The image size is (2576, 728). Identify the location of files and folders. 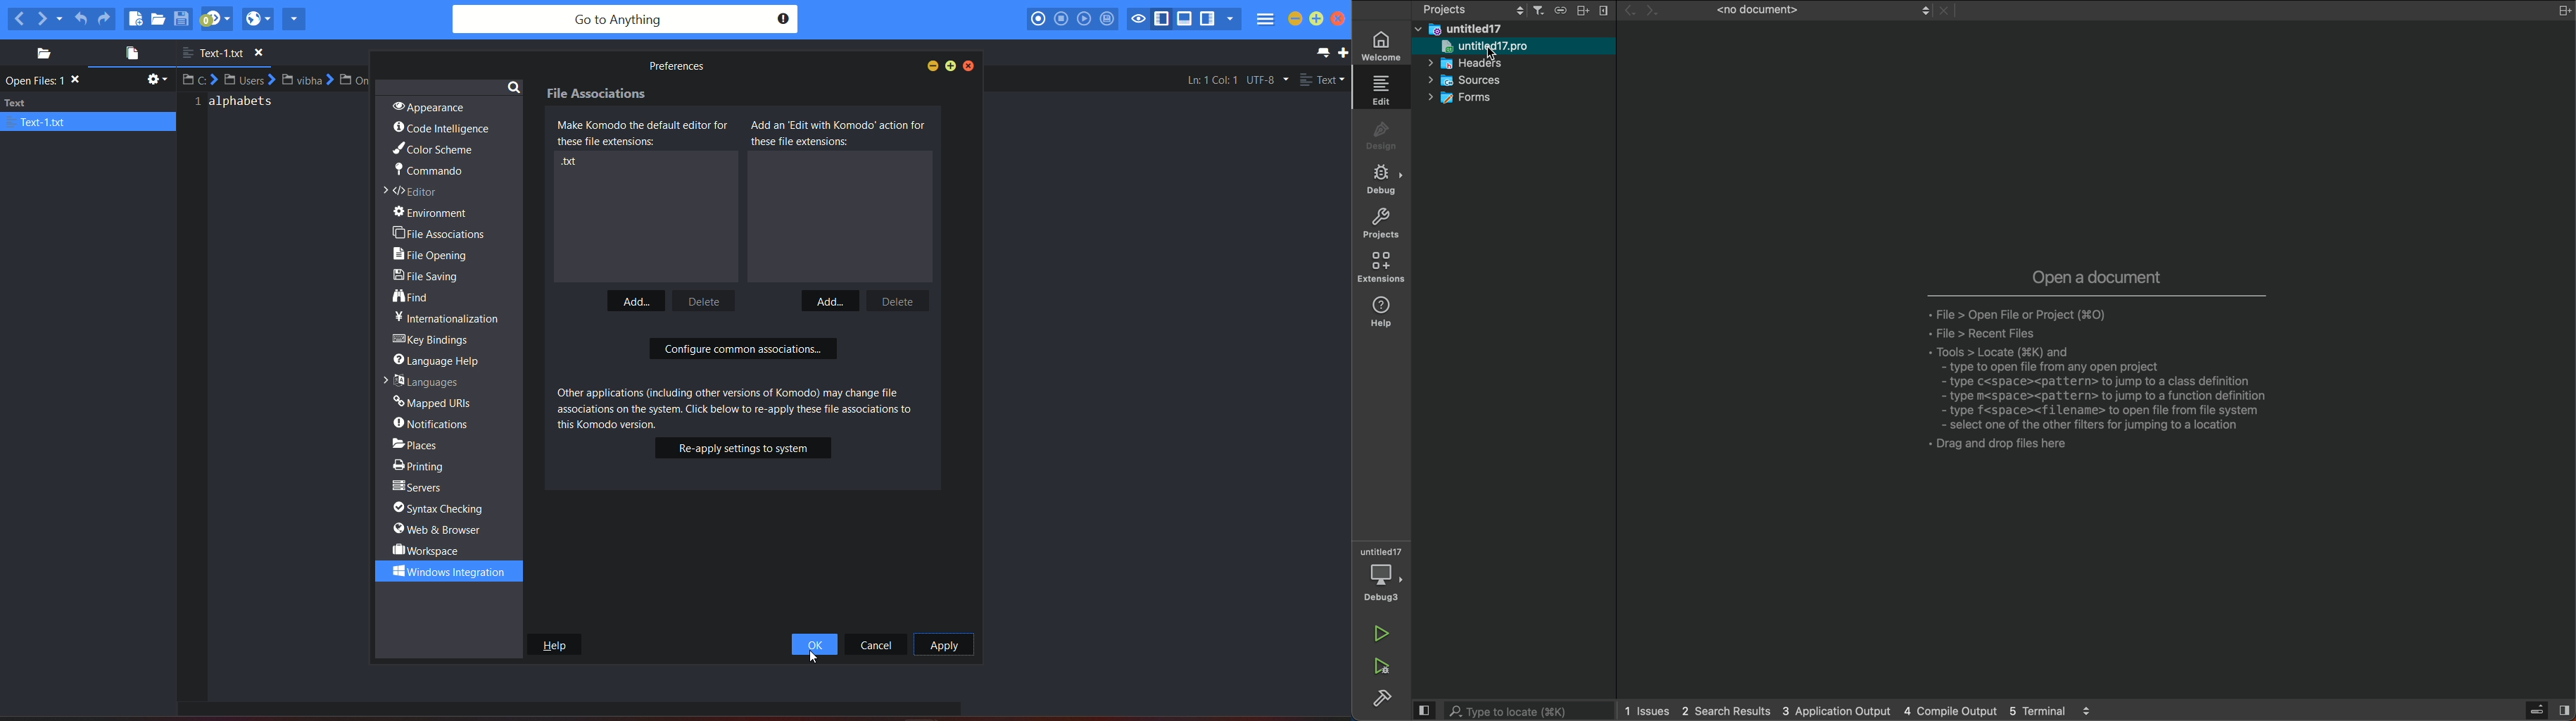
(1518, 30).